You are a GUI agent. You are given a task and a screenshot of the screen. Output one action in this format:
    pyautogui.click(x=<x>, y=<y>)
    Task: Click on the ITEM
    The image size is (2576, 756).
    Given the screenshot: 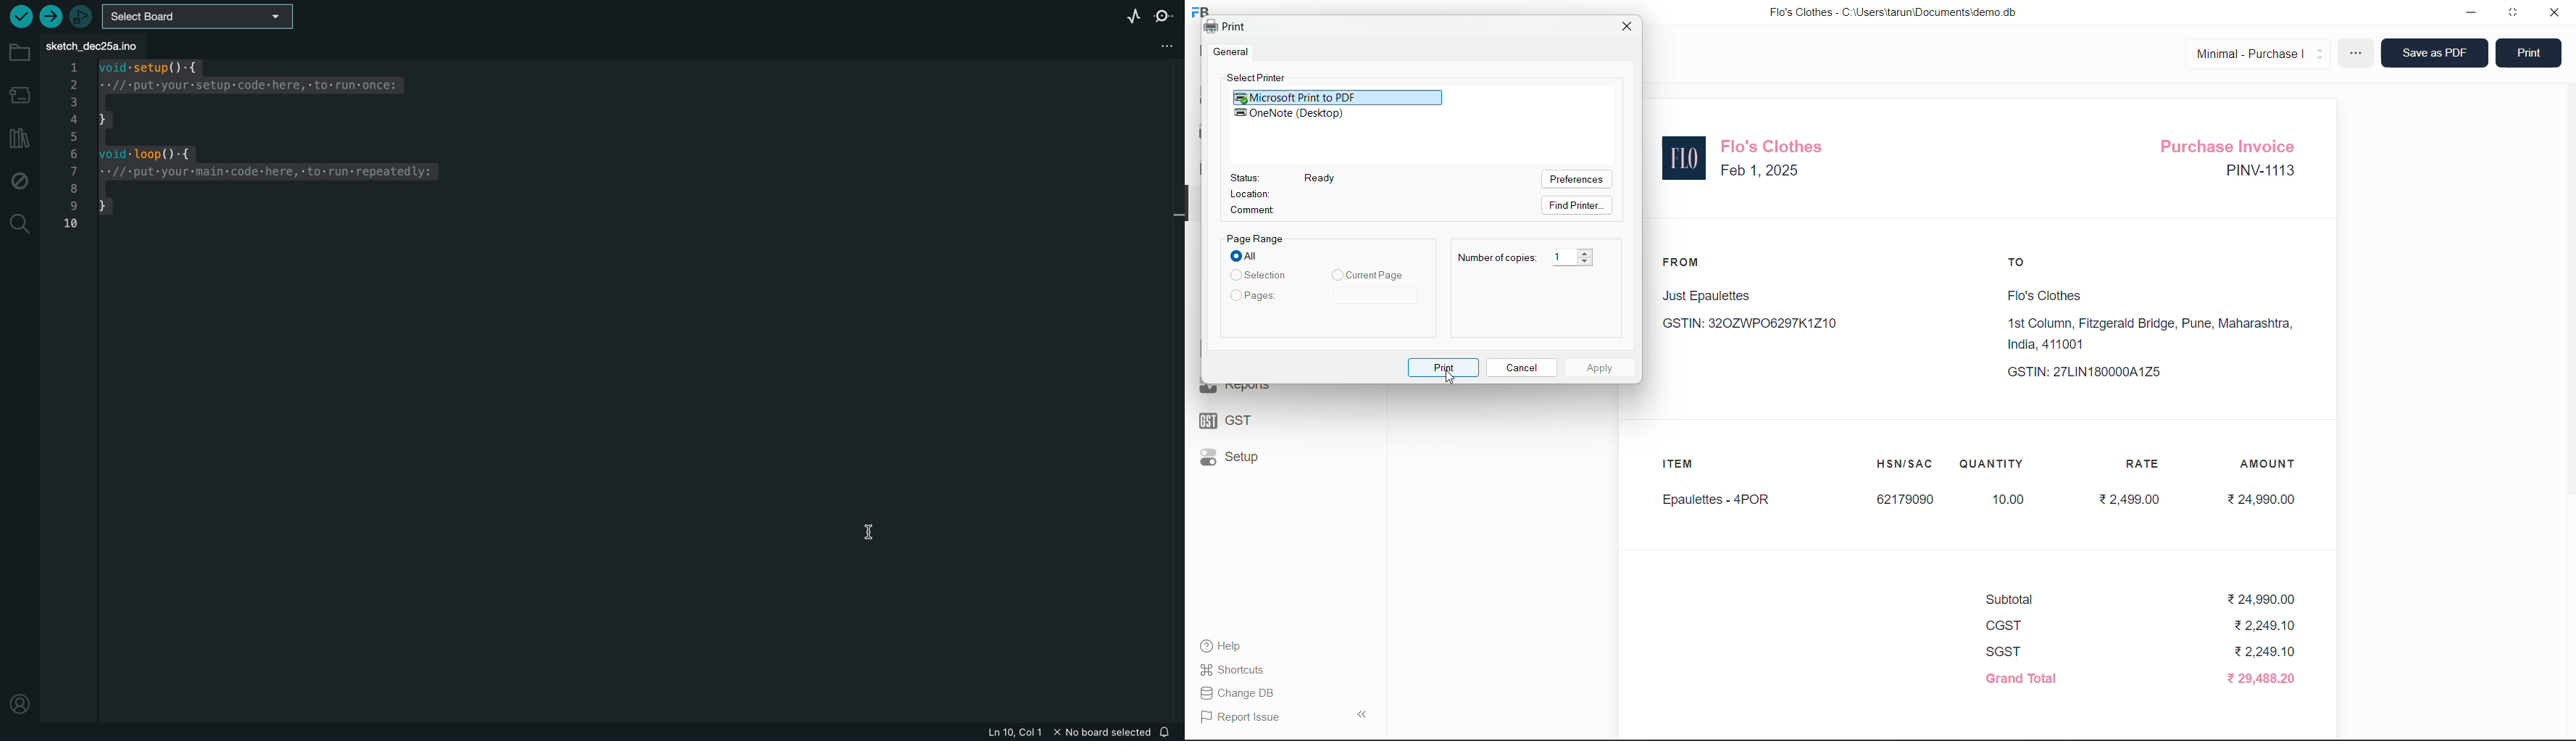 What is the action you would take?
    pyautogui.click(x=1684, y=467)
    